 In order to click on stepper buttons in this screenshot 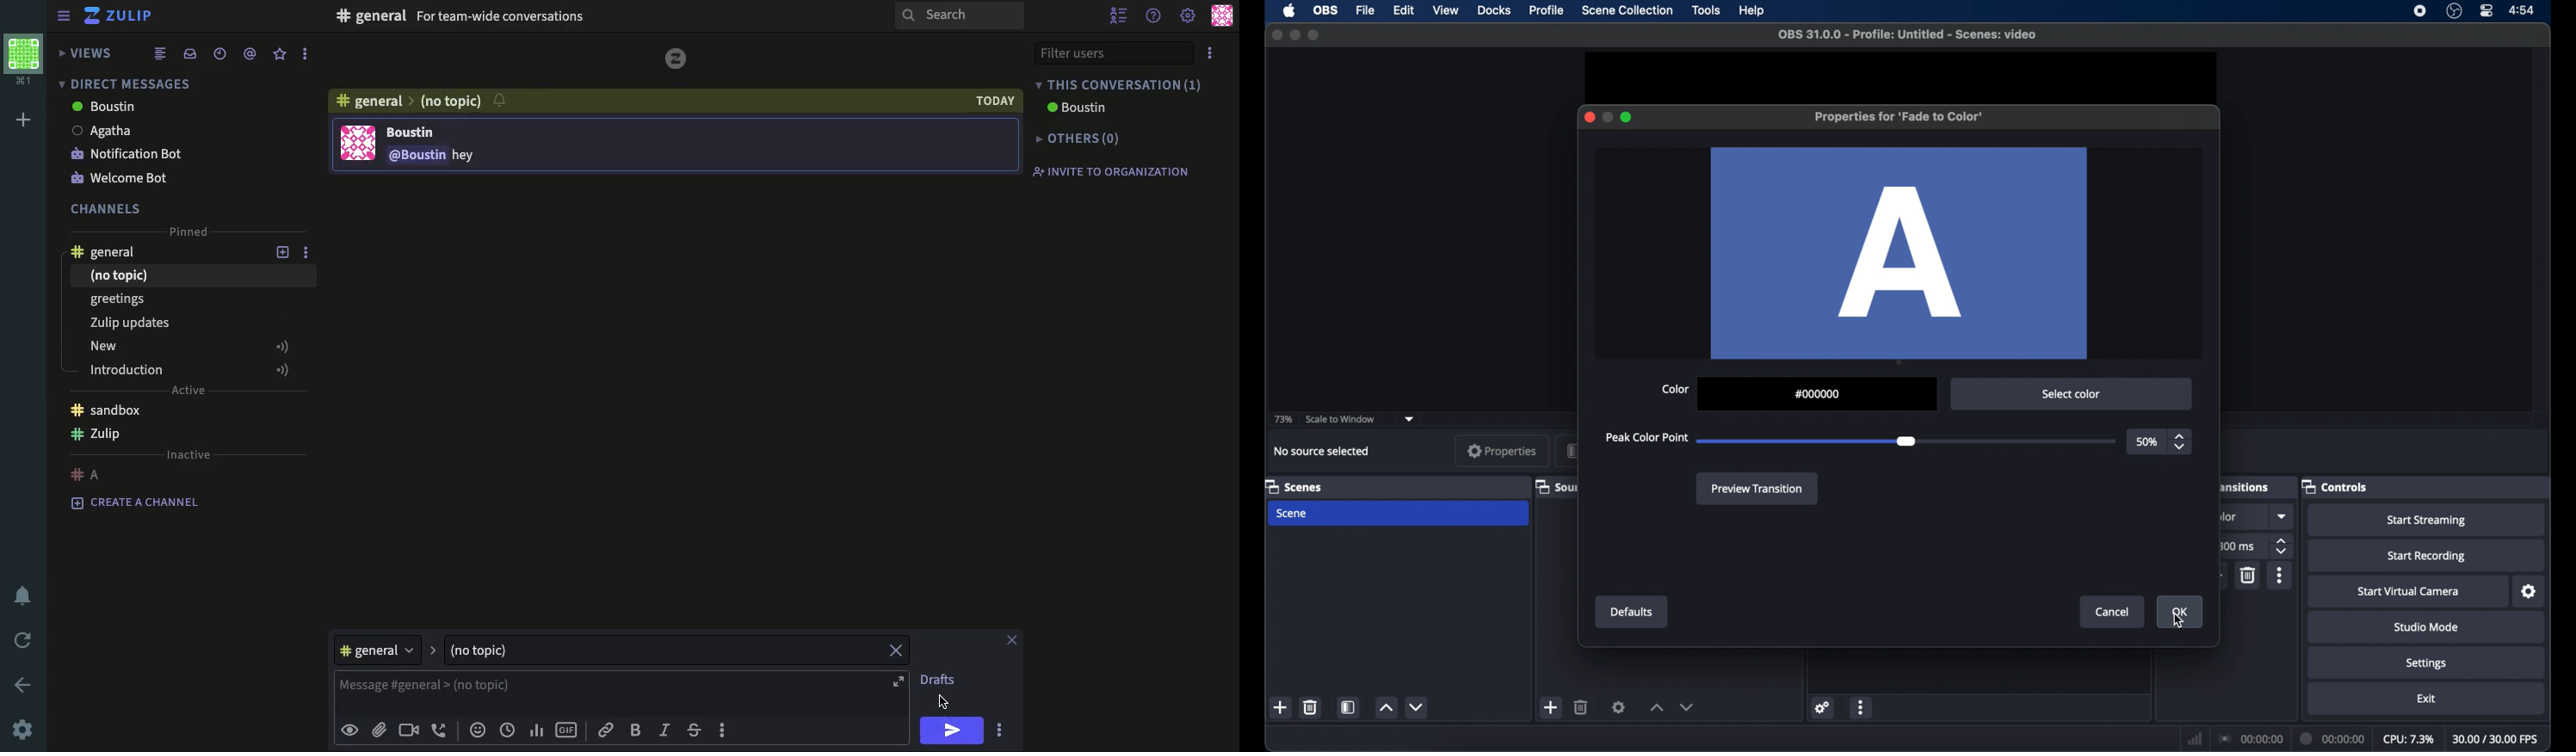, I will do `click(2180, 442)`.